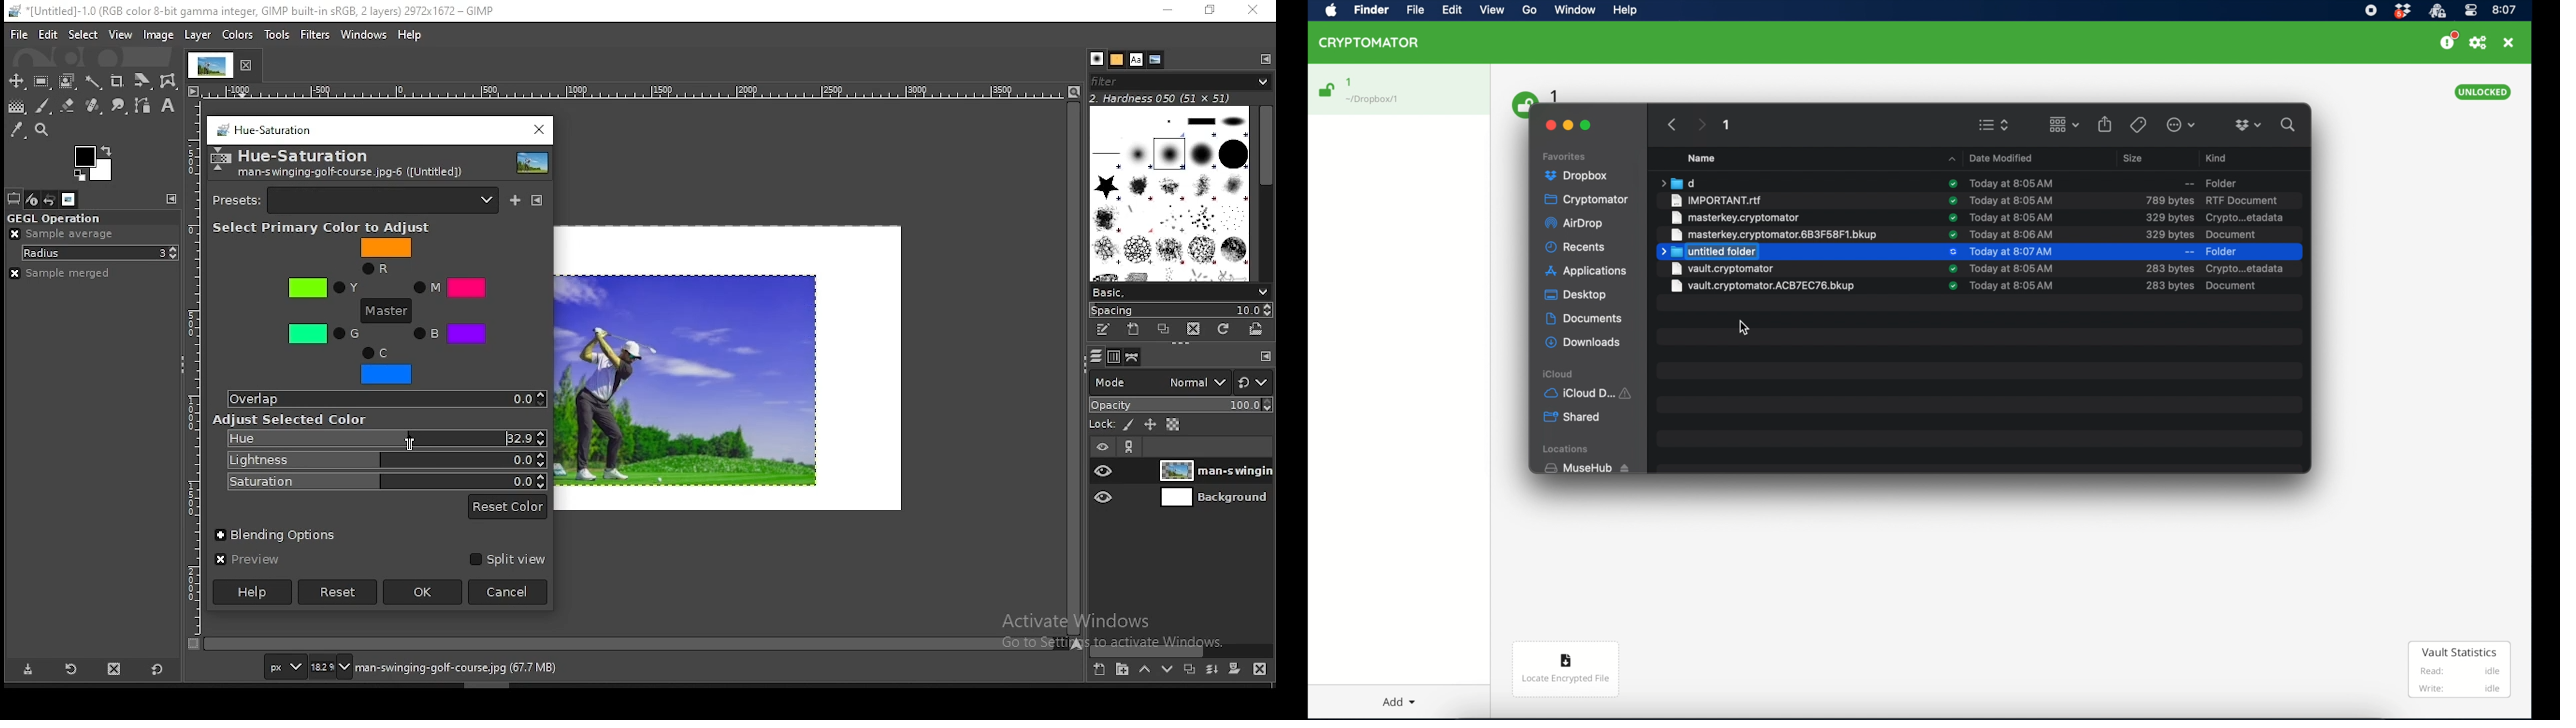  Describe the element at coordinates (291, 420) in the screenshot. I see `Adjust Selected Color` at that location.